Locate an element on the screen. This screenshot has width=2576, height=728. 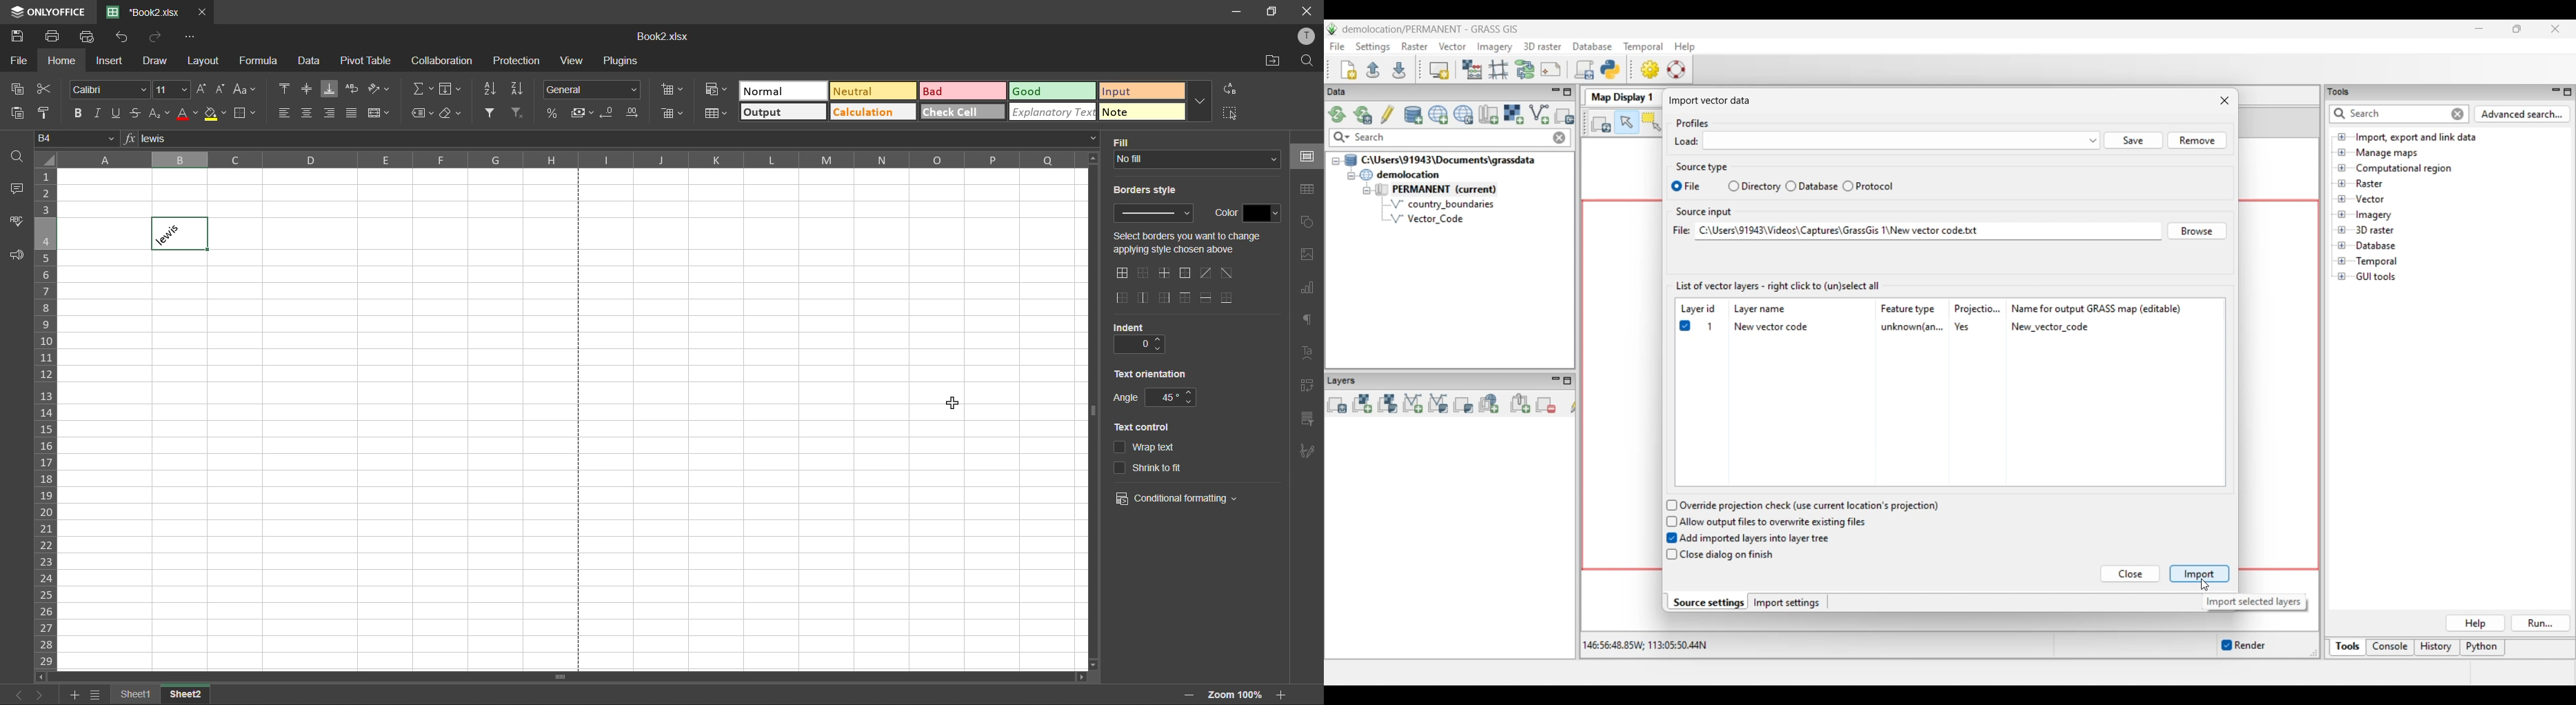
quick print is located at coordinates (86, 36).